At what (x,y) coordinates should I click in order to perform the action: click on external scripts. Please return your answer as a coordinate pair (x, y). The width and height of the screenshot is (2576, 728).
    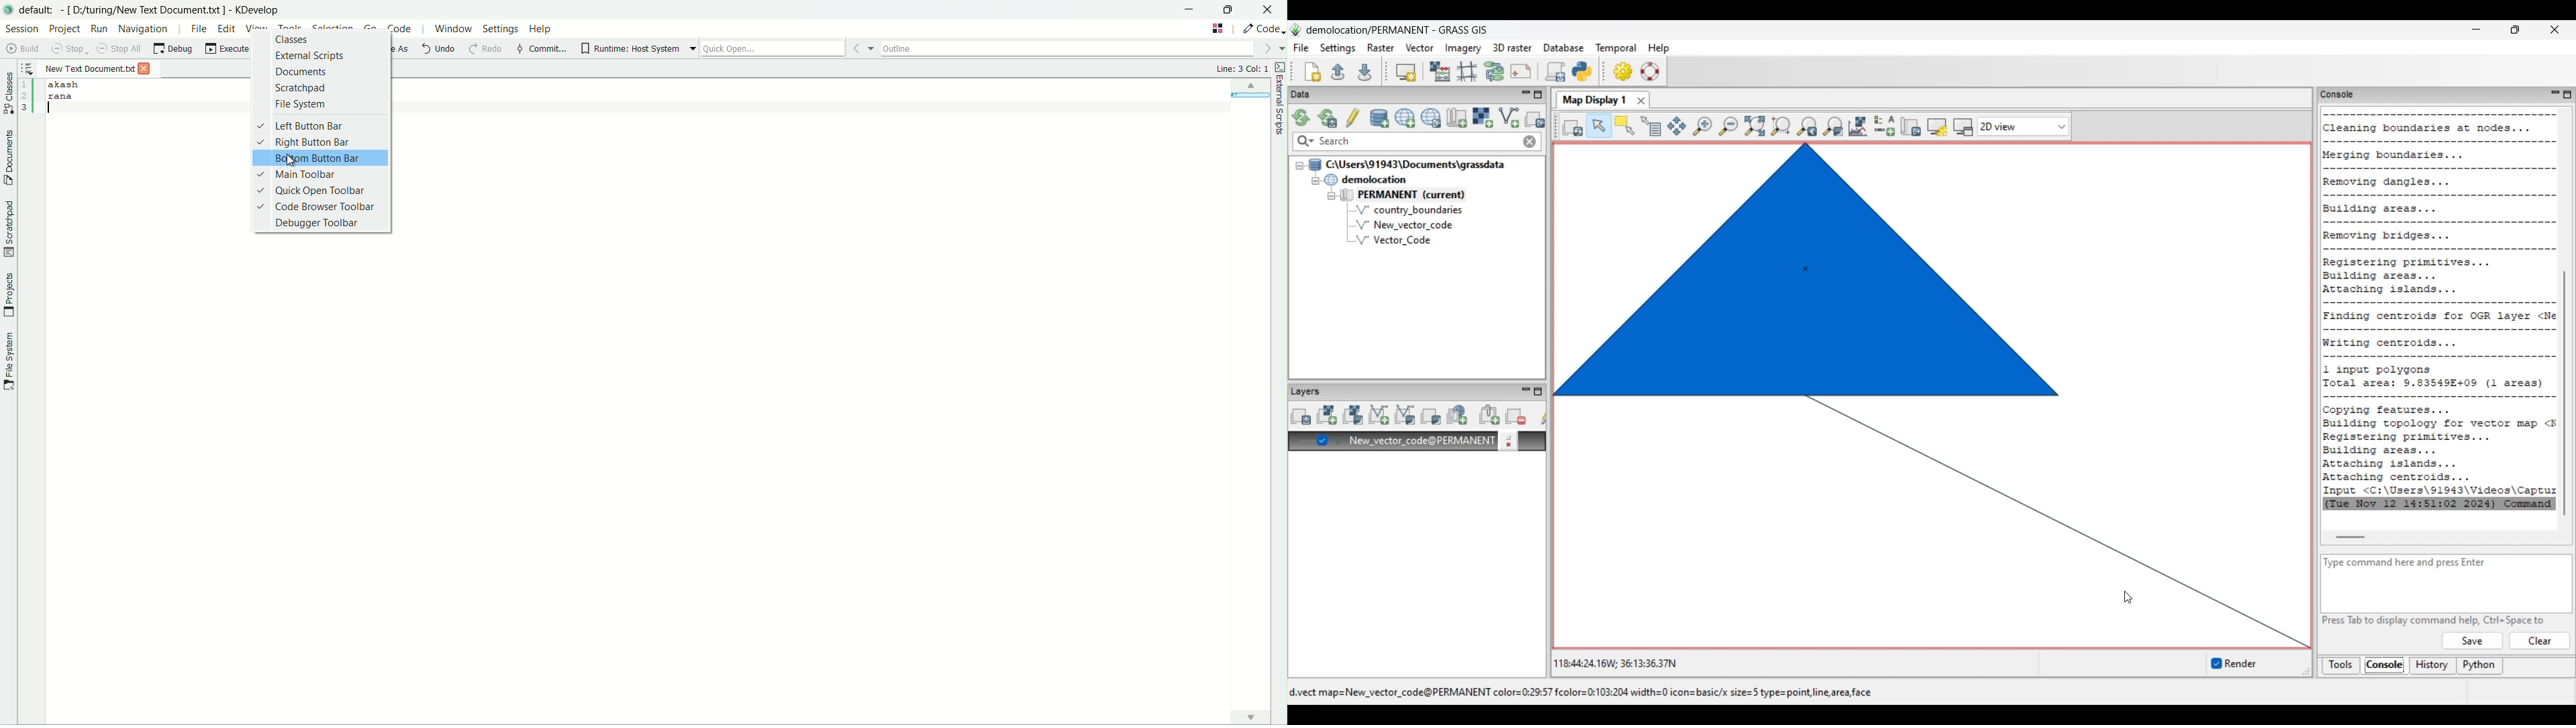
    Looking at the image, I should click on (1279, 107).